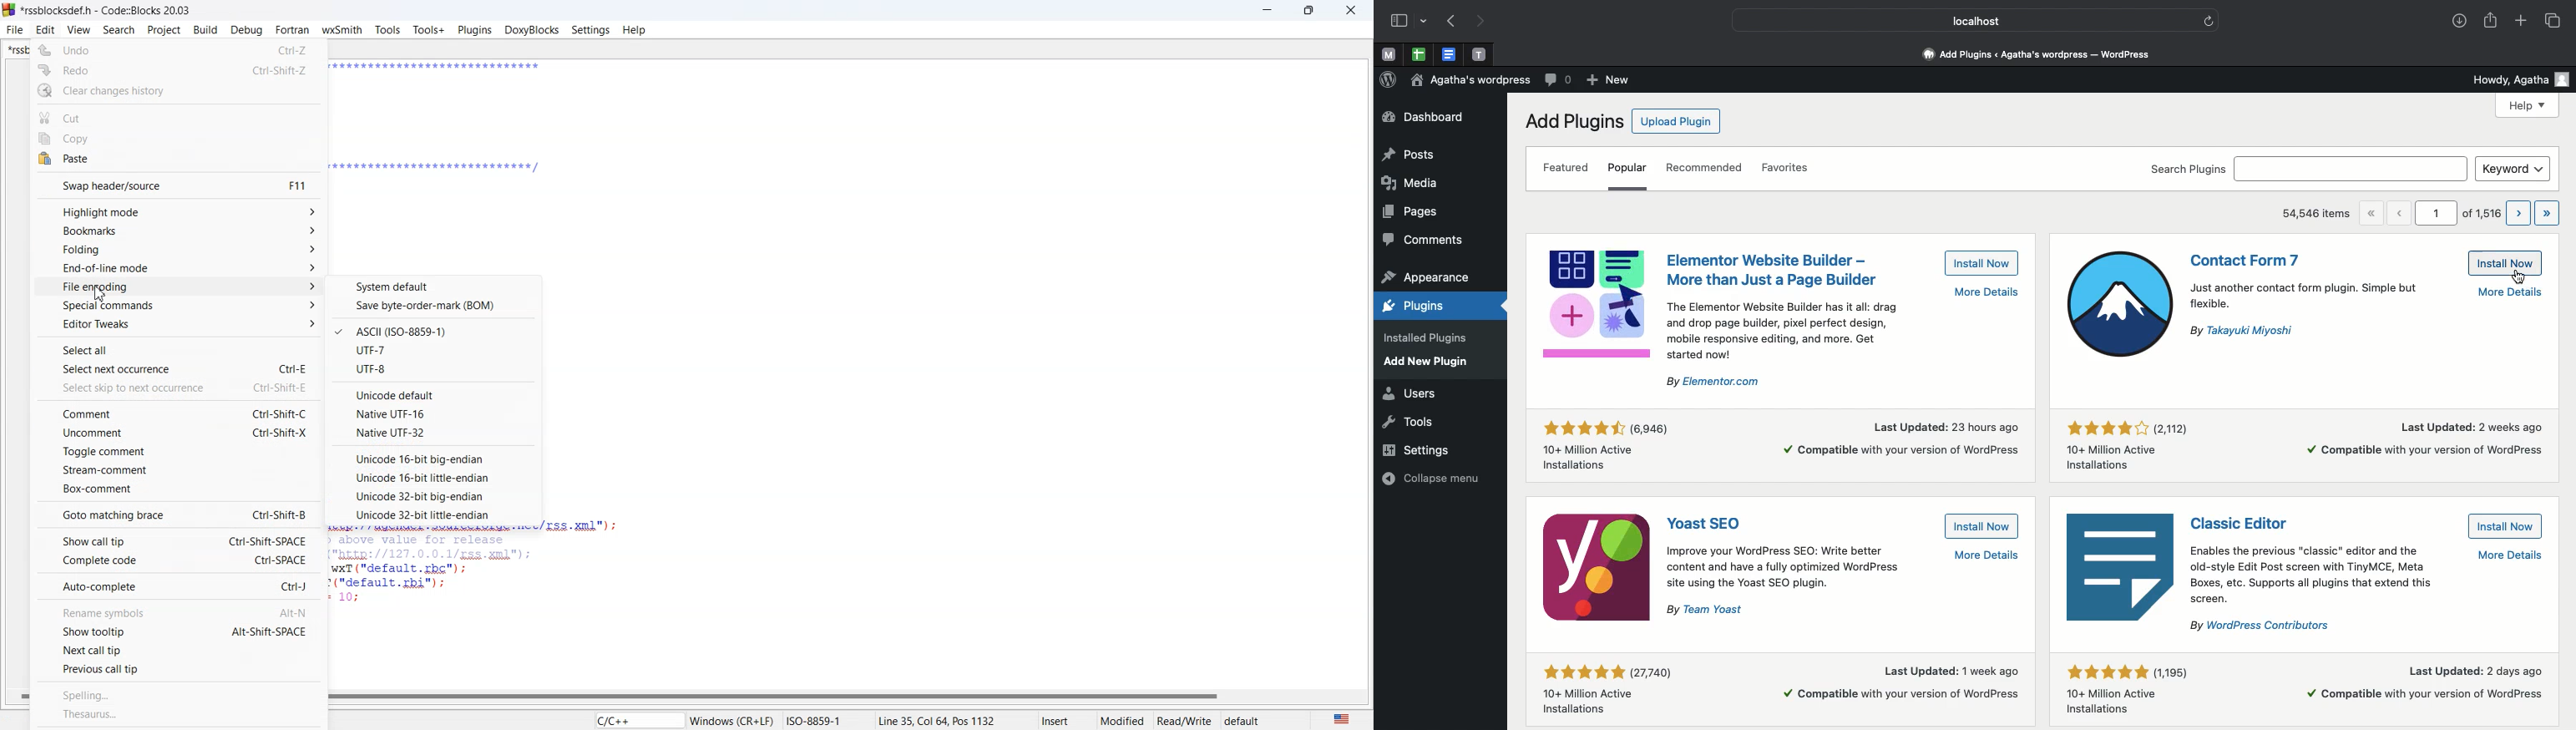 The height and width of the screenshot is (756, 2576). I want to click on More details, so click(2426, 442).